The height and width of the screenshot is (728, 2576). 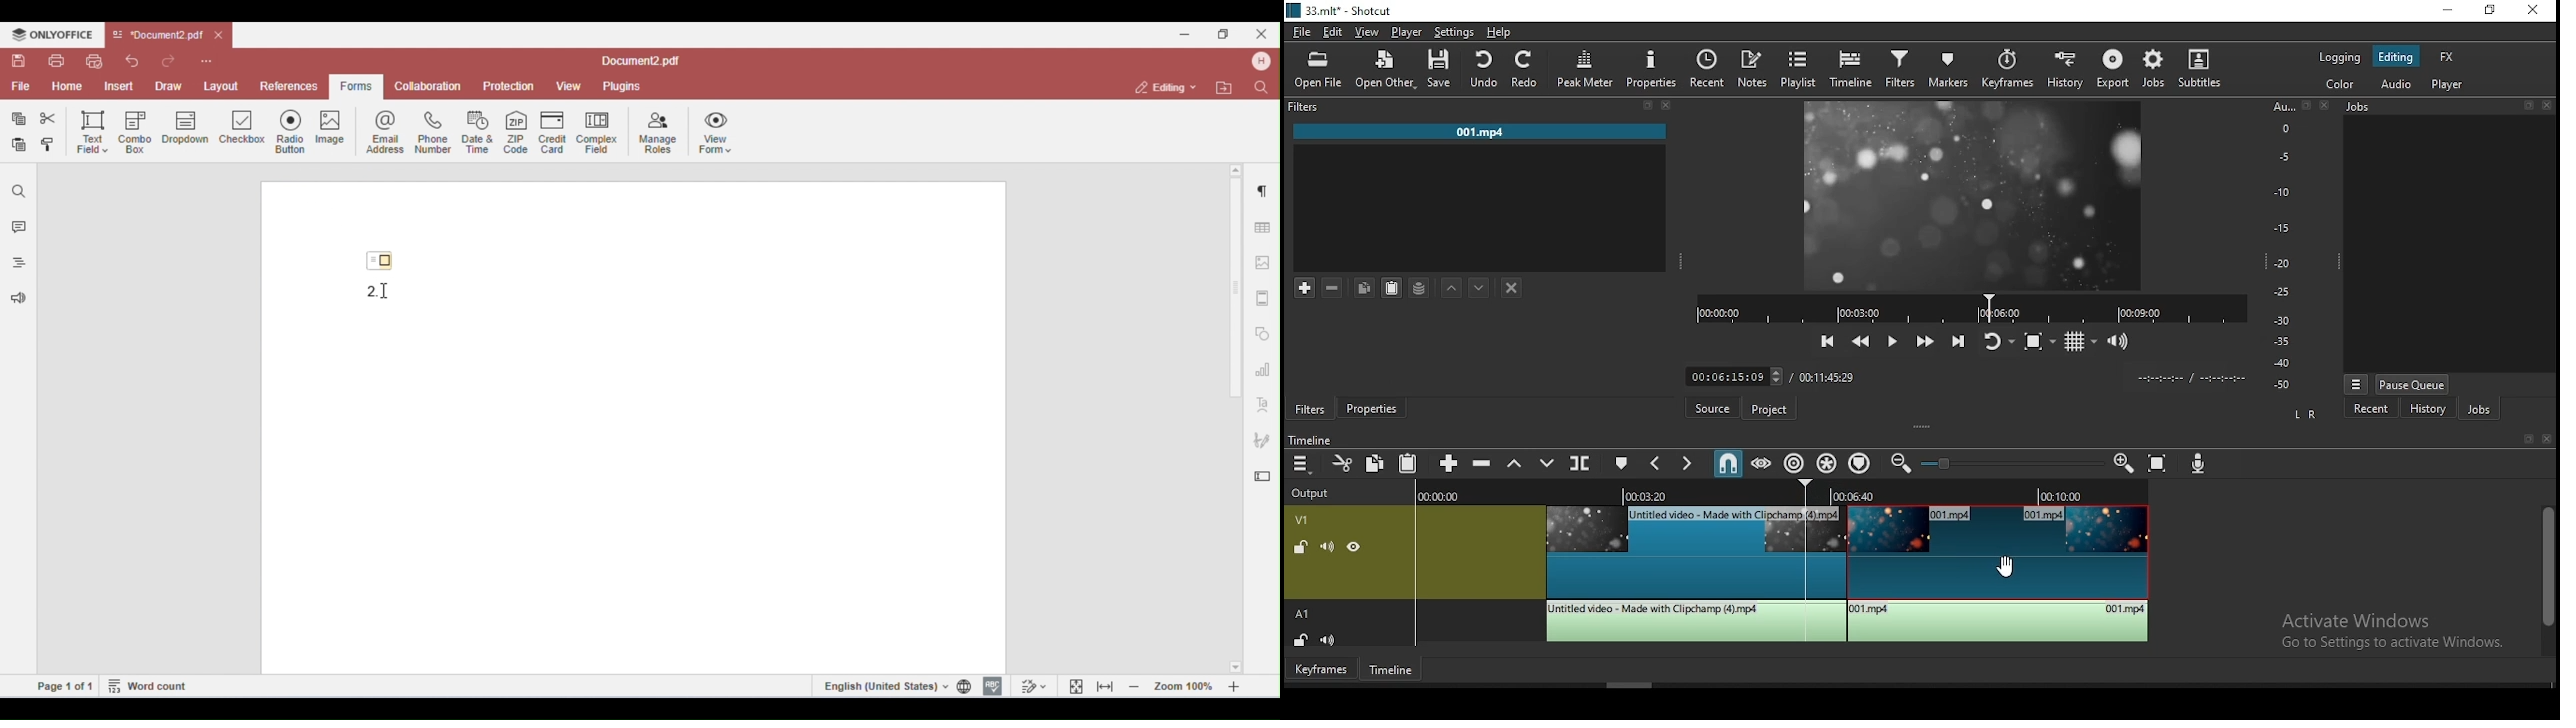 I want to click on properties, so click(x=1375, y=407).